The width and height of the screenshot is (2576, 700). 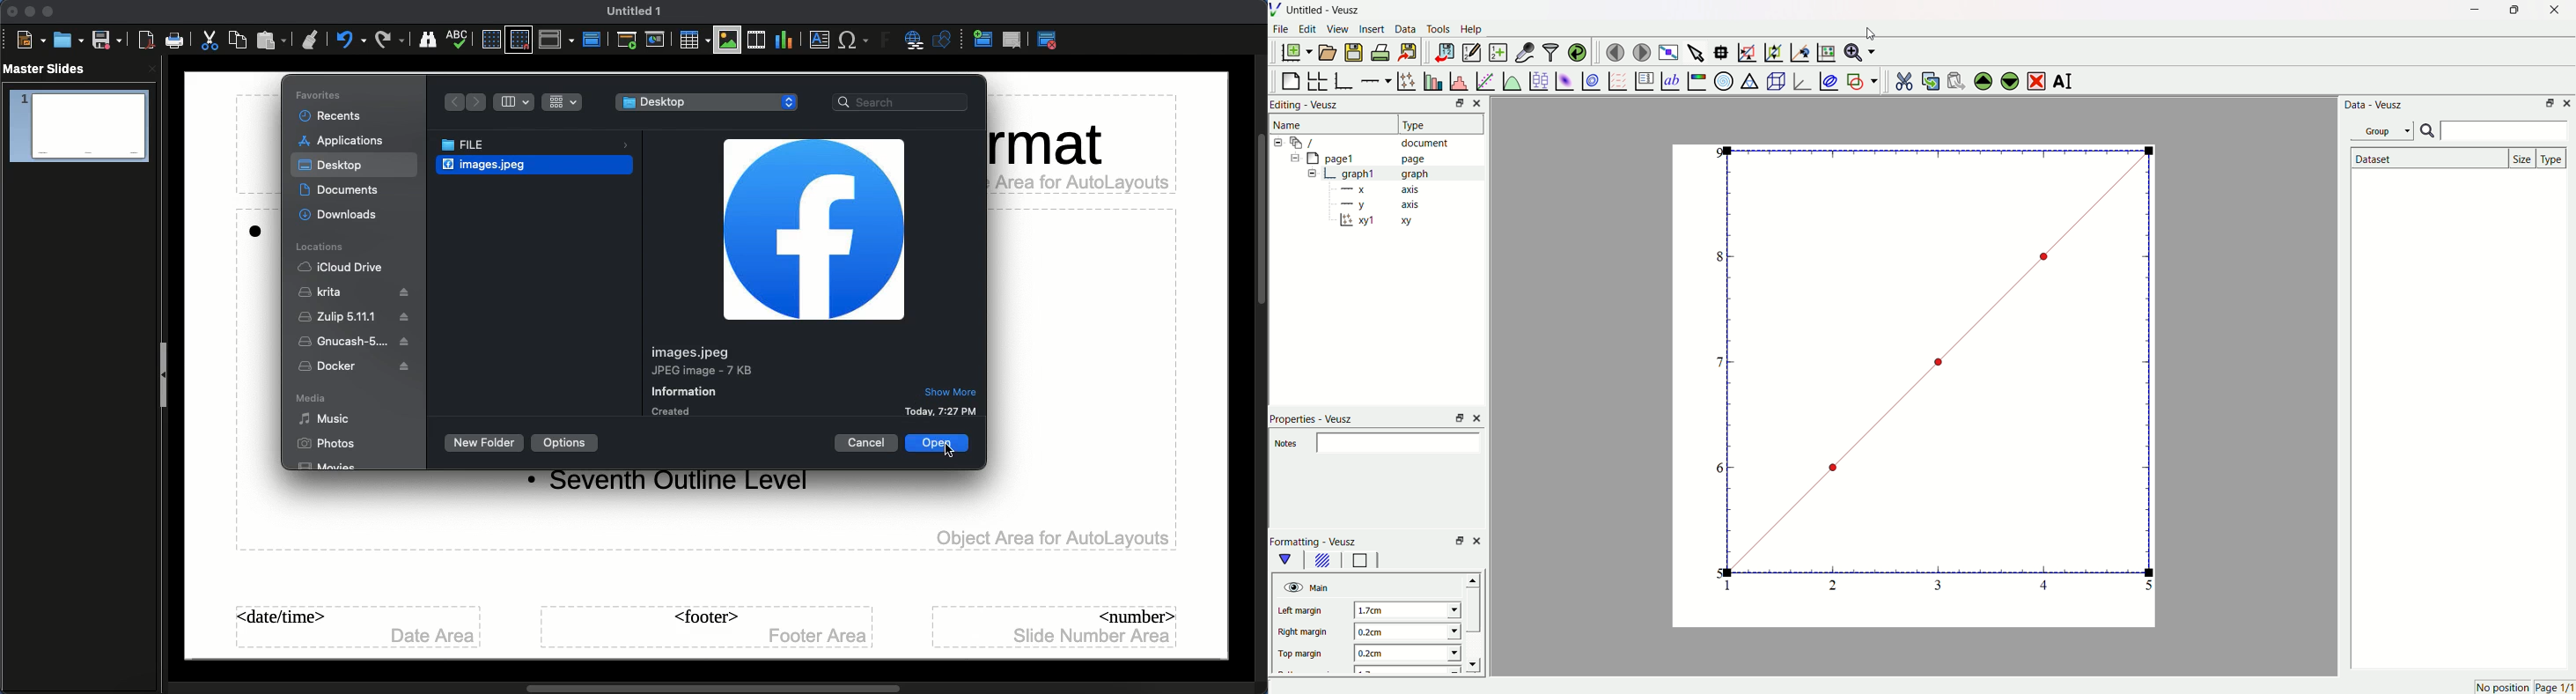 What do you see at coordinates (427, 39) in the screenshot?
I see `Finder` at bounding box center [427, 39].